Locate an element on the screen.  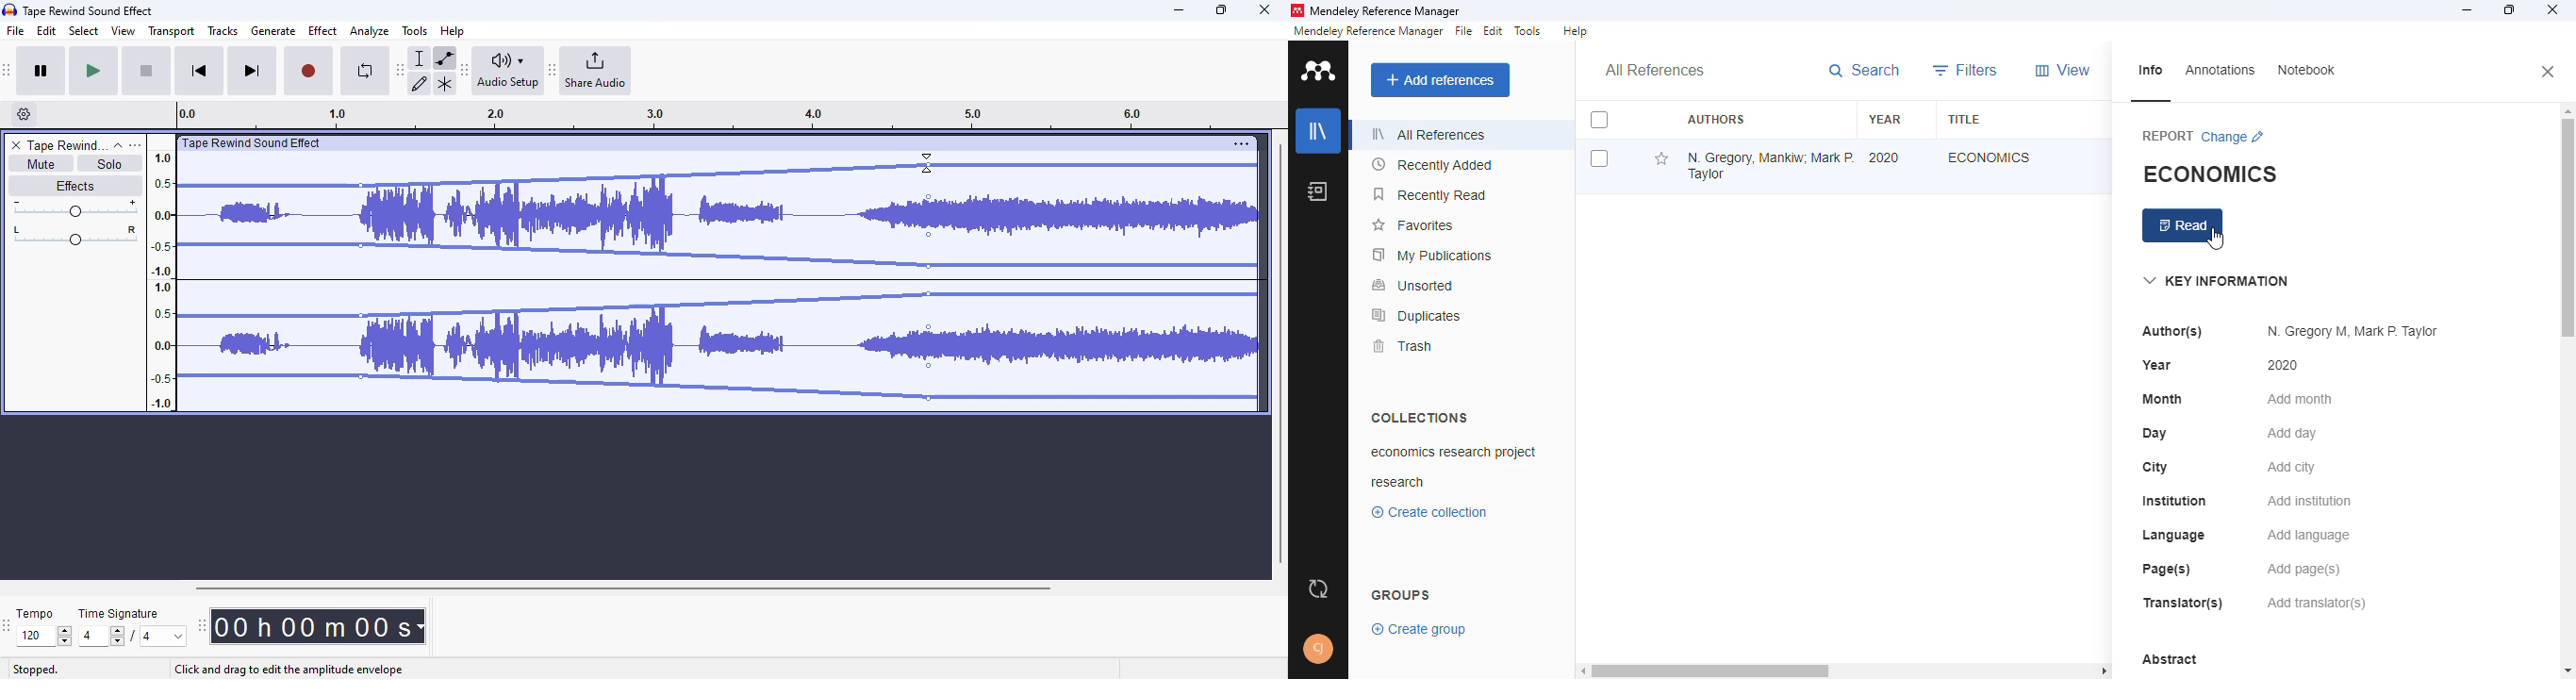
city is located at coordinates (2155, 468).